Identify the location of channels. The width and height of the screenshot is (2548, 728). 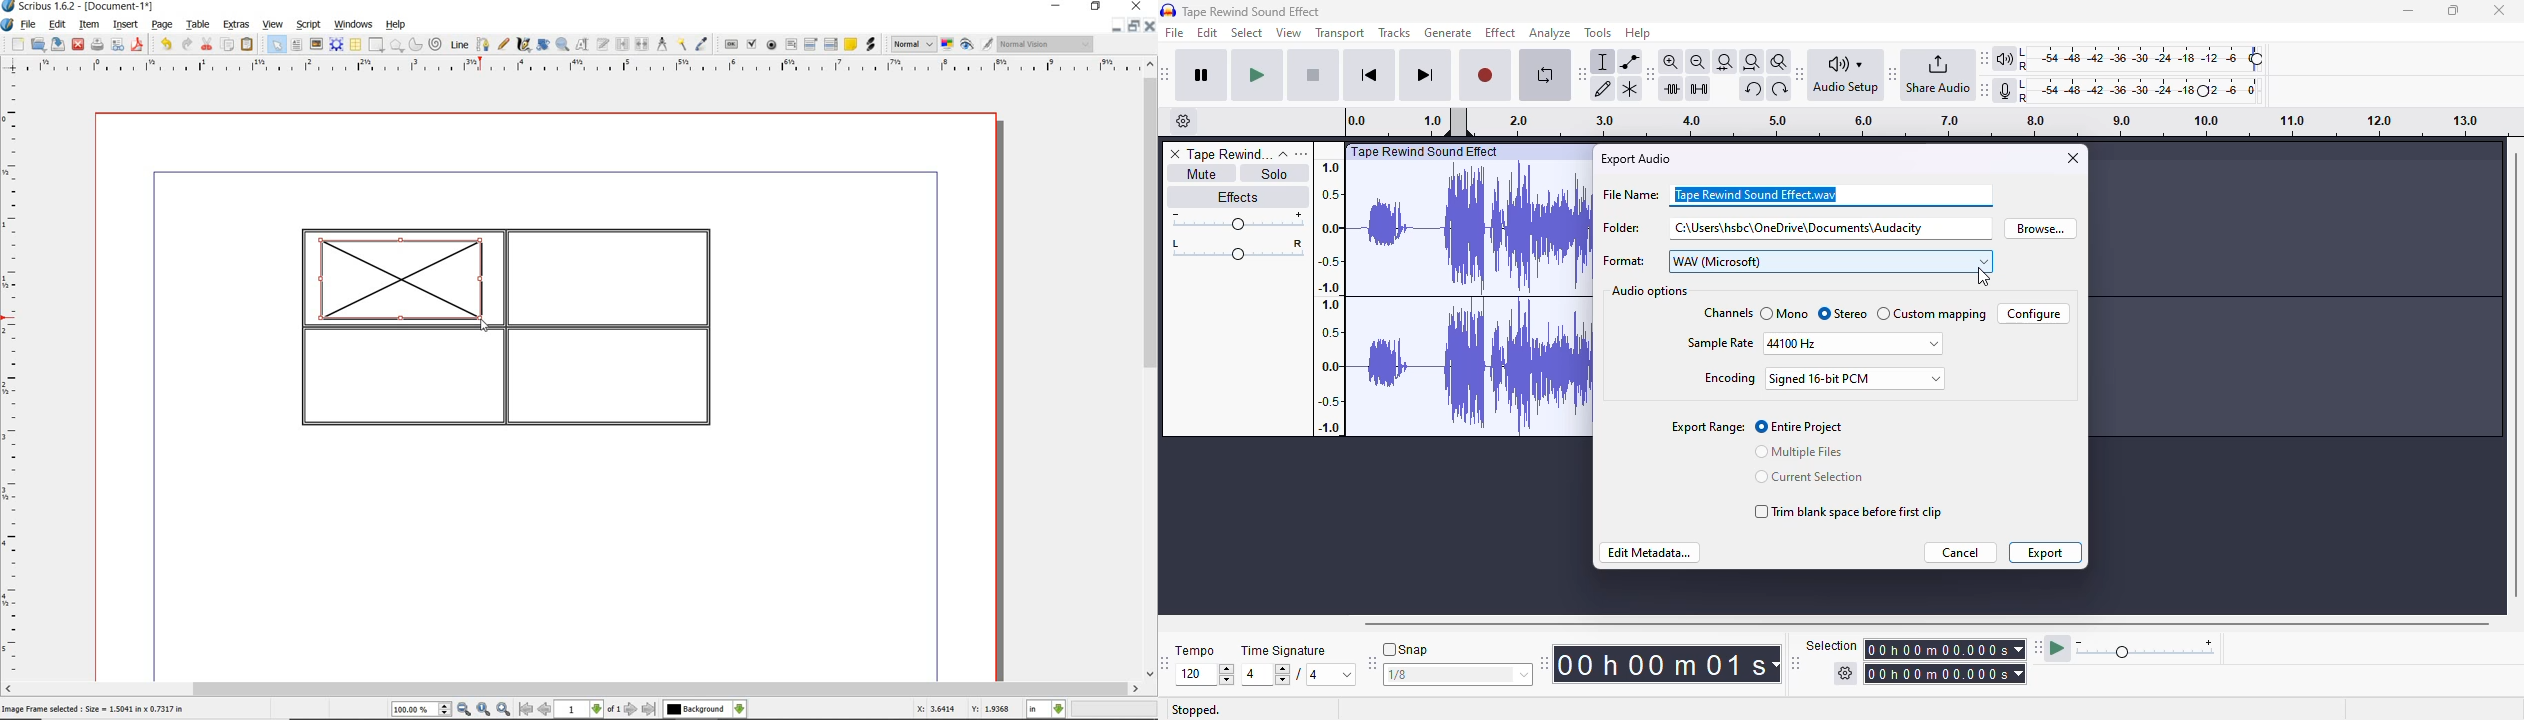
(1737, 313).